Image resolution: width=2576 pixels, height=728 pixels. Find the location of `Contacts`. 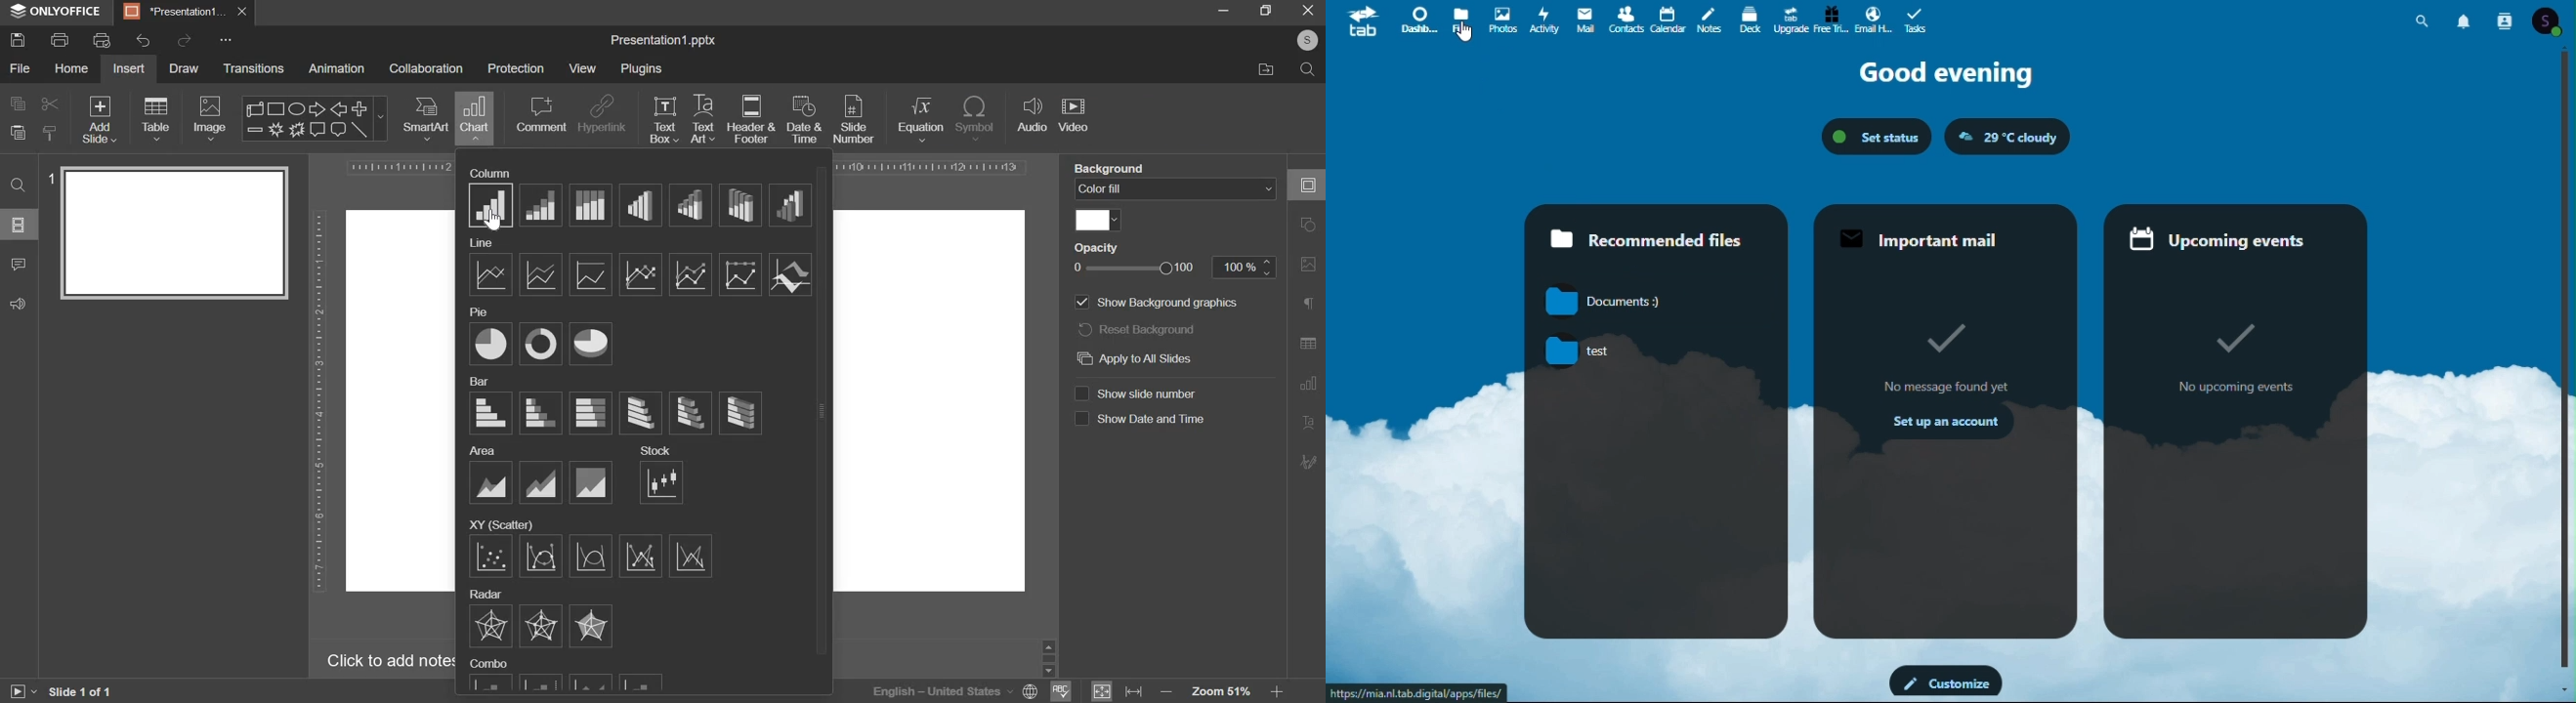

Contacts is located at coordinates (1626, 19).